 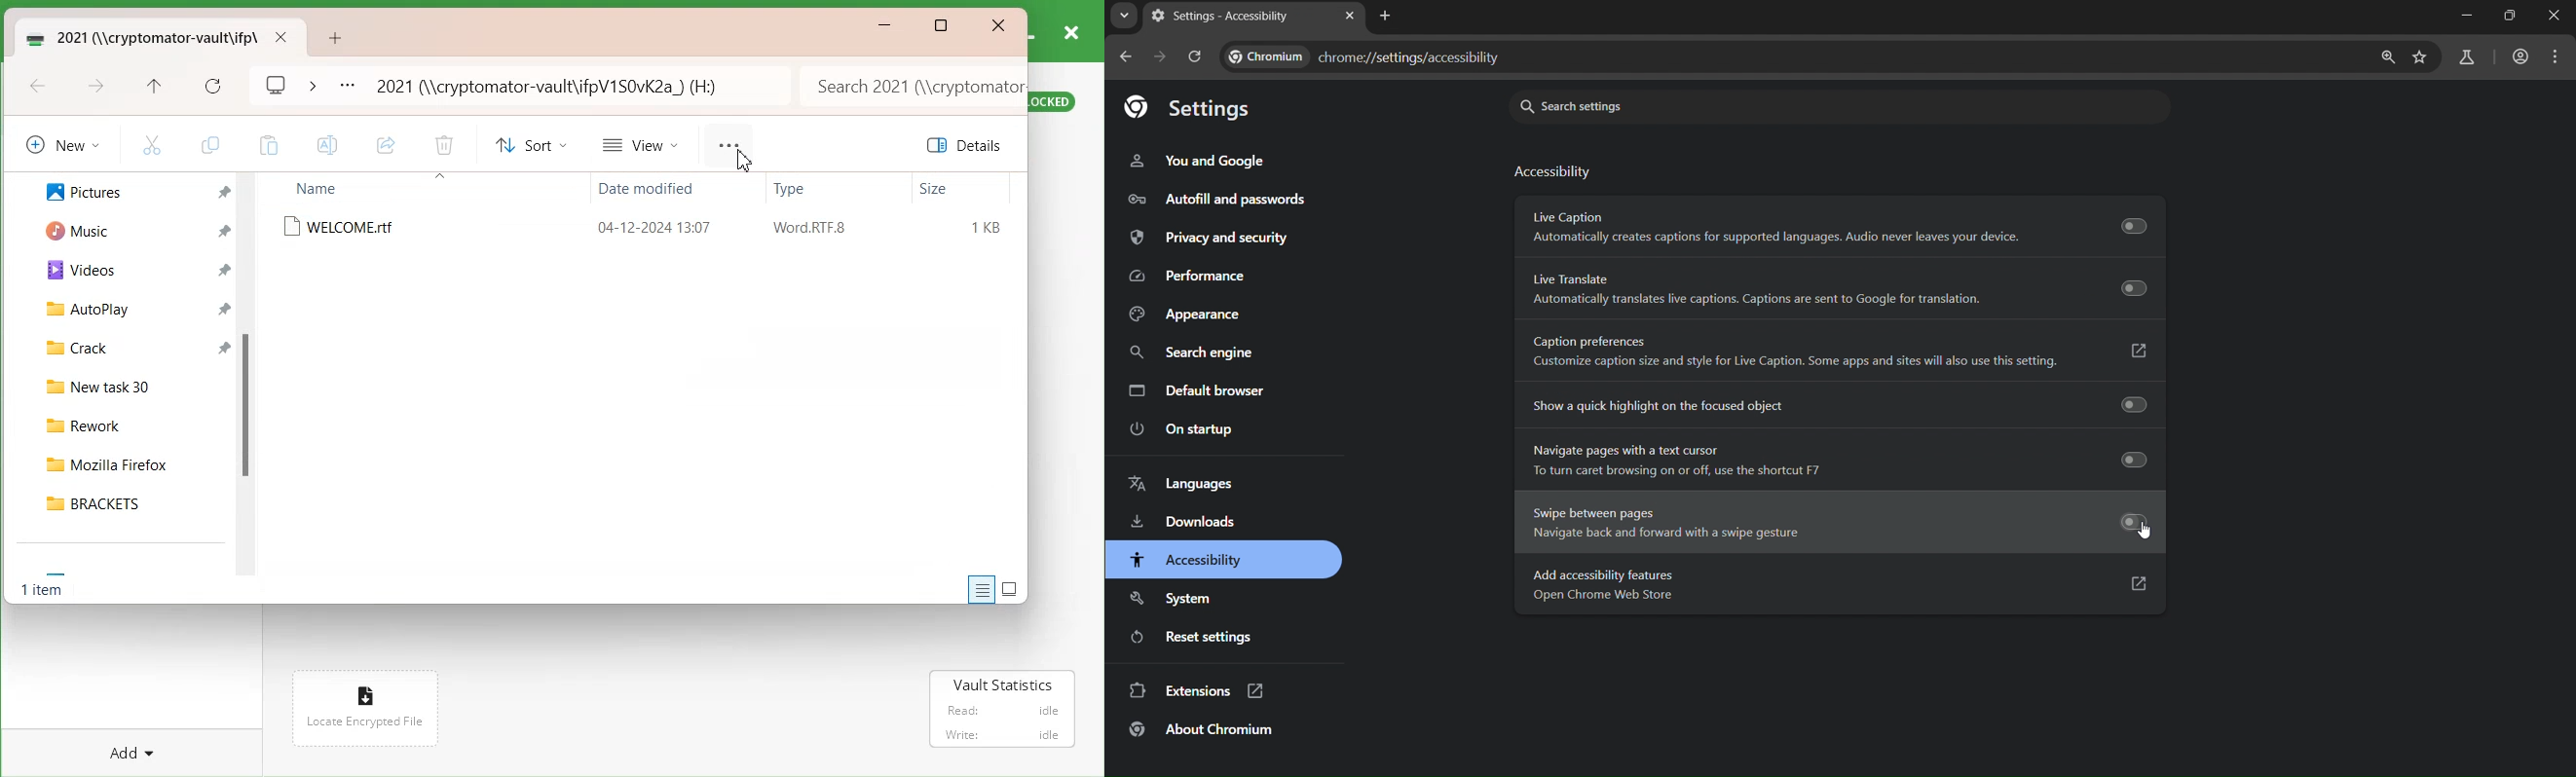 I want to click on WELCOME.rtf, so click(x=642, y=224).